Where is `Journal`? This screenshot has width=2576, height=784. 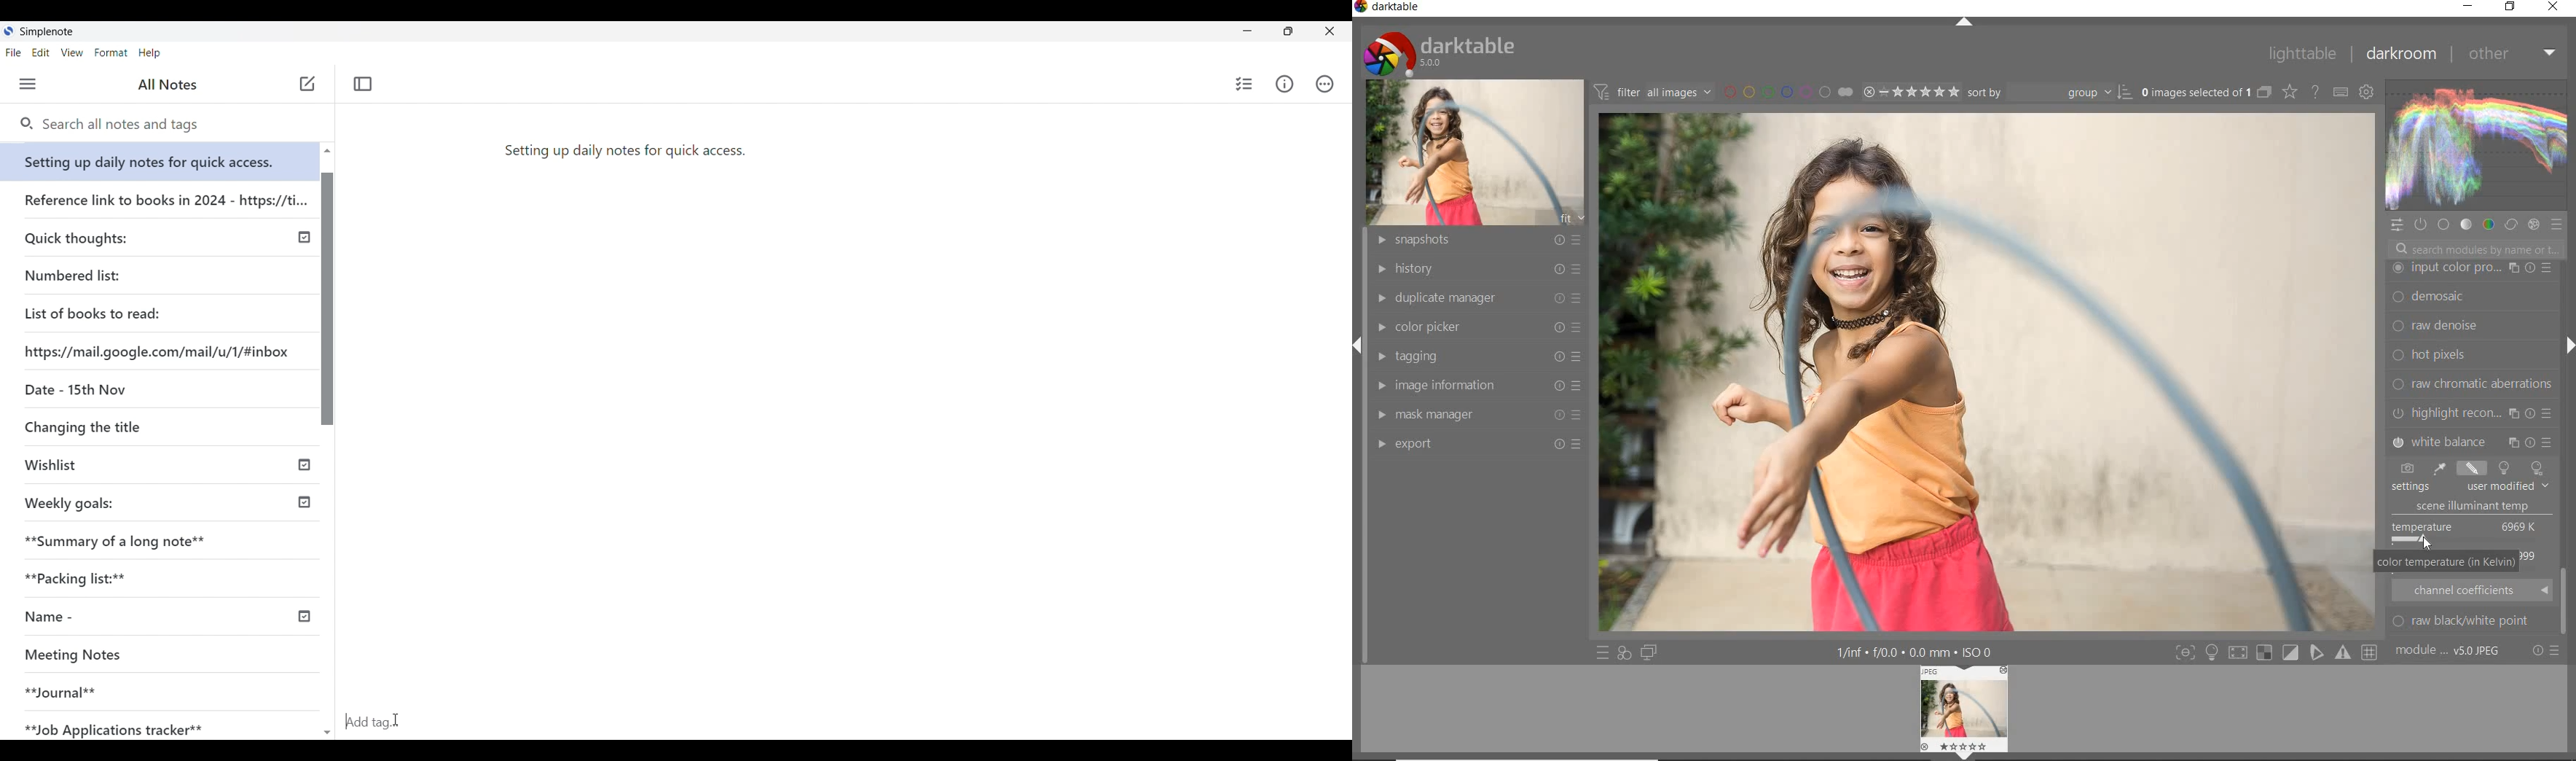 Journal is located at coordinates (140, 686).